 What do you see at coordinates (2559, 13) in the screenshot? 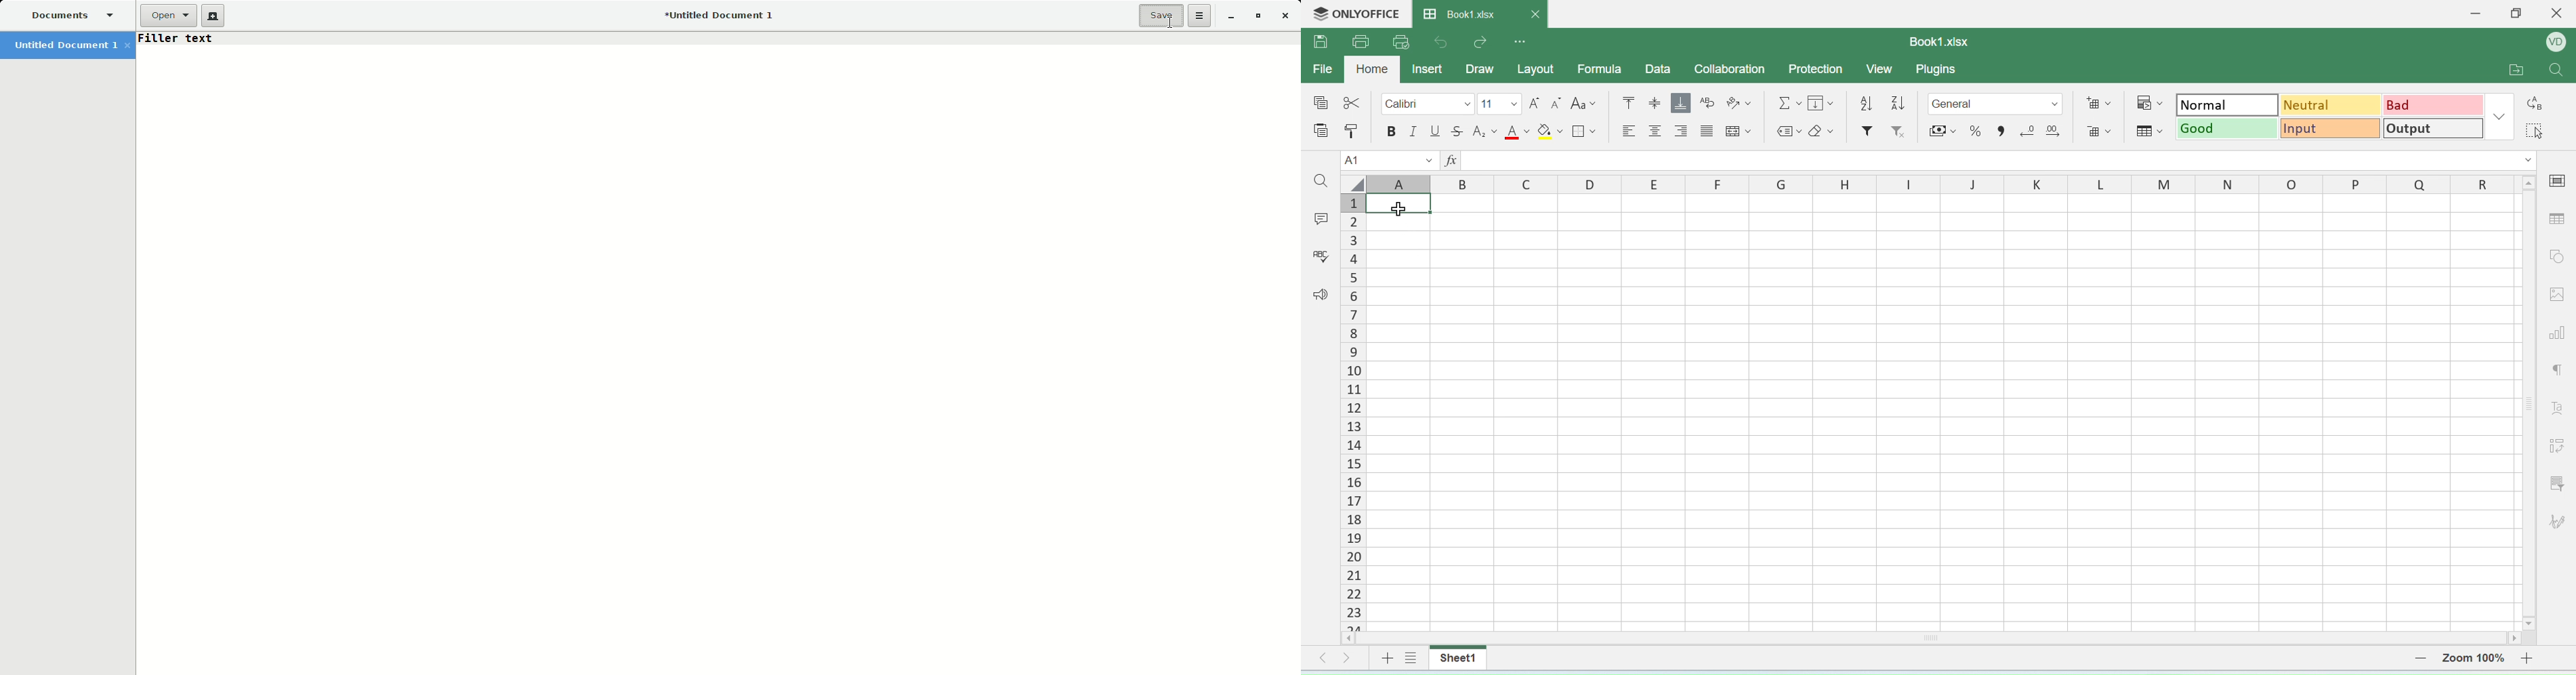
I see `close` at bounding box center [2559, 13].